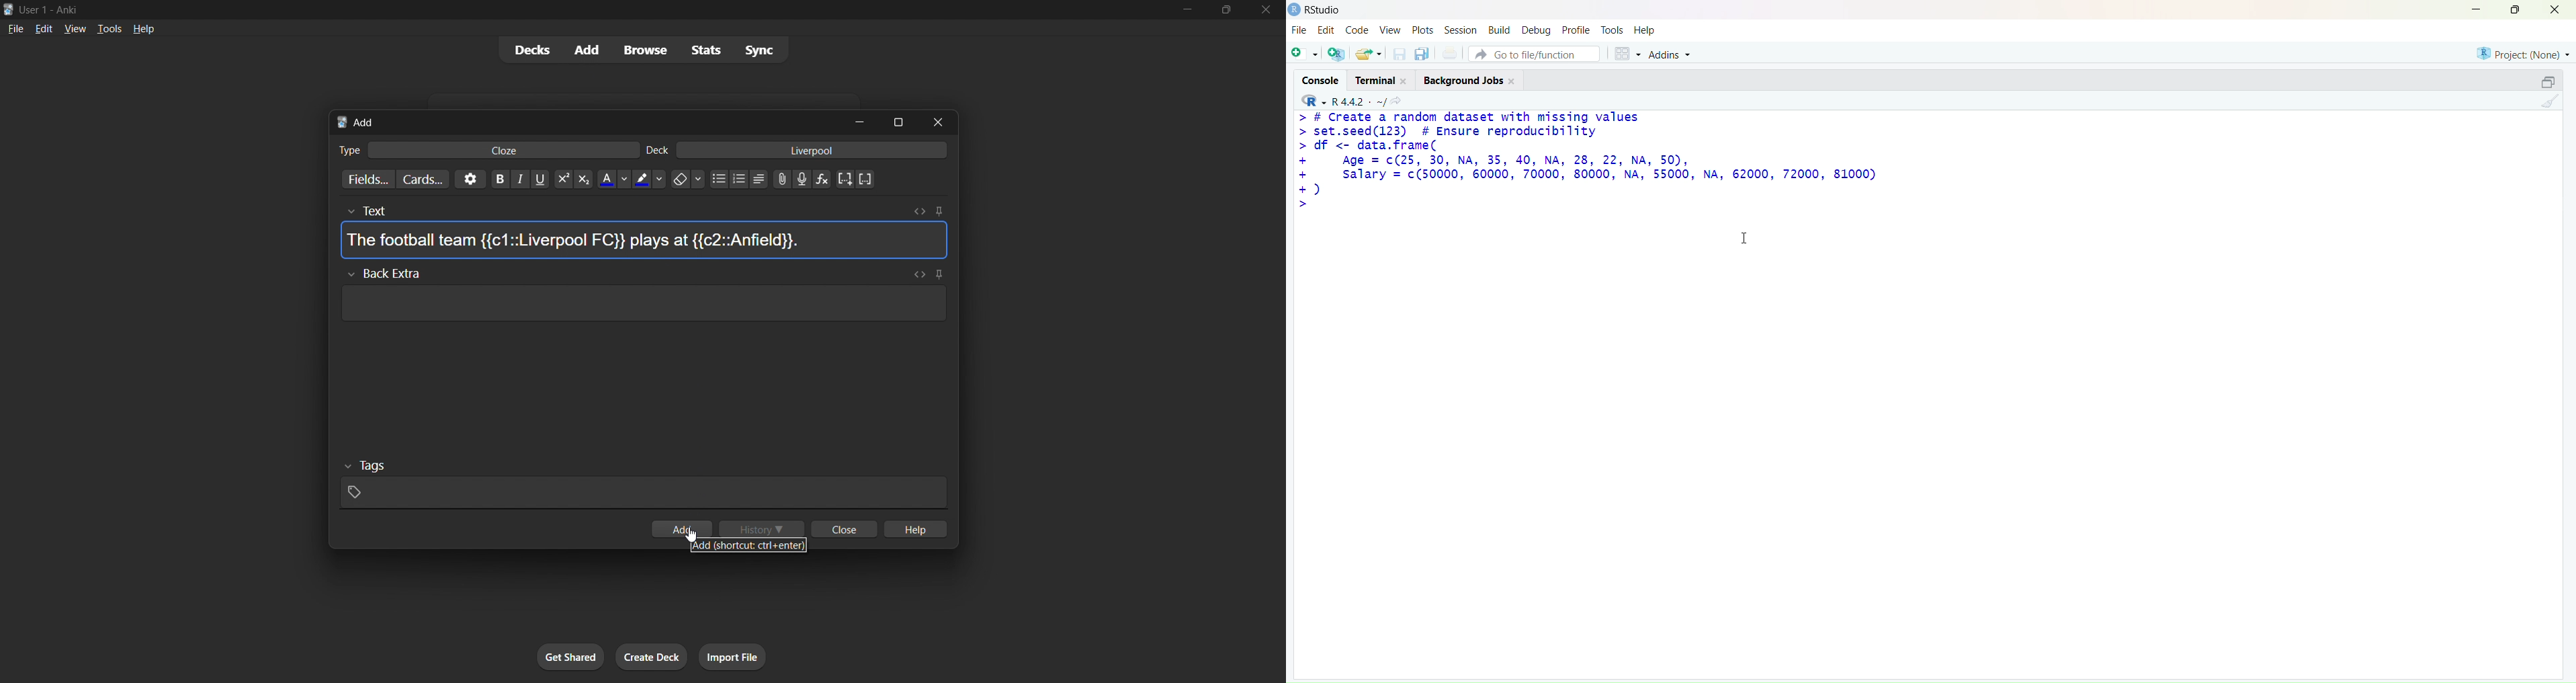  I want to click on tools, so click(1614, 30).